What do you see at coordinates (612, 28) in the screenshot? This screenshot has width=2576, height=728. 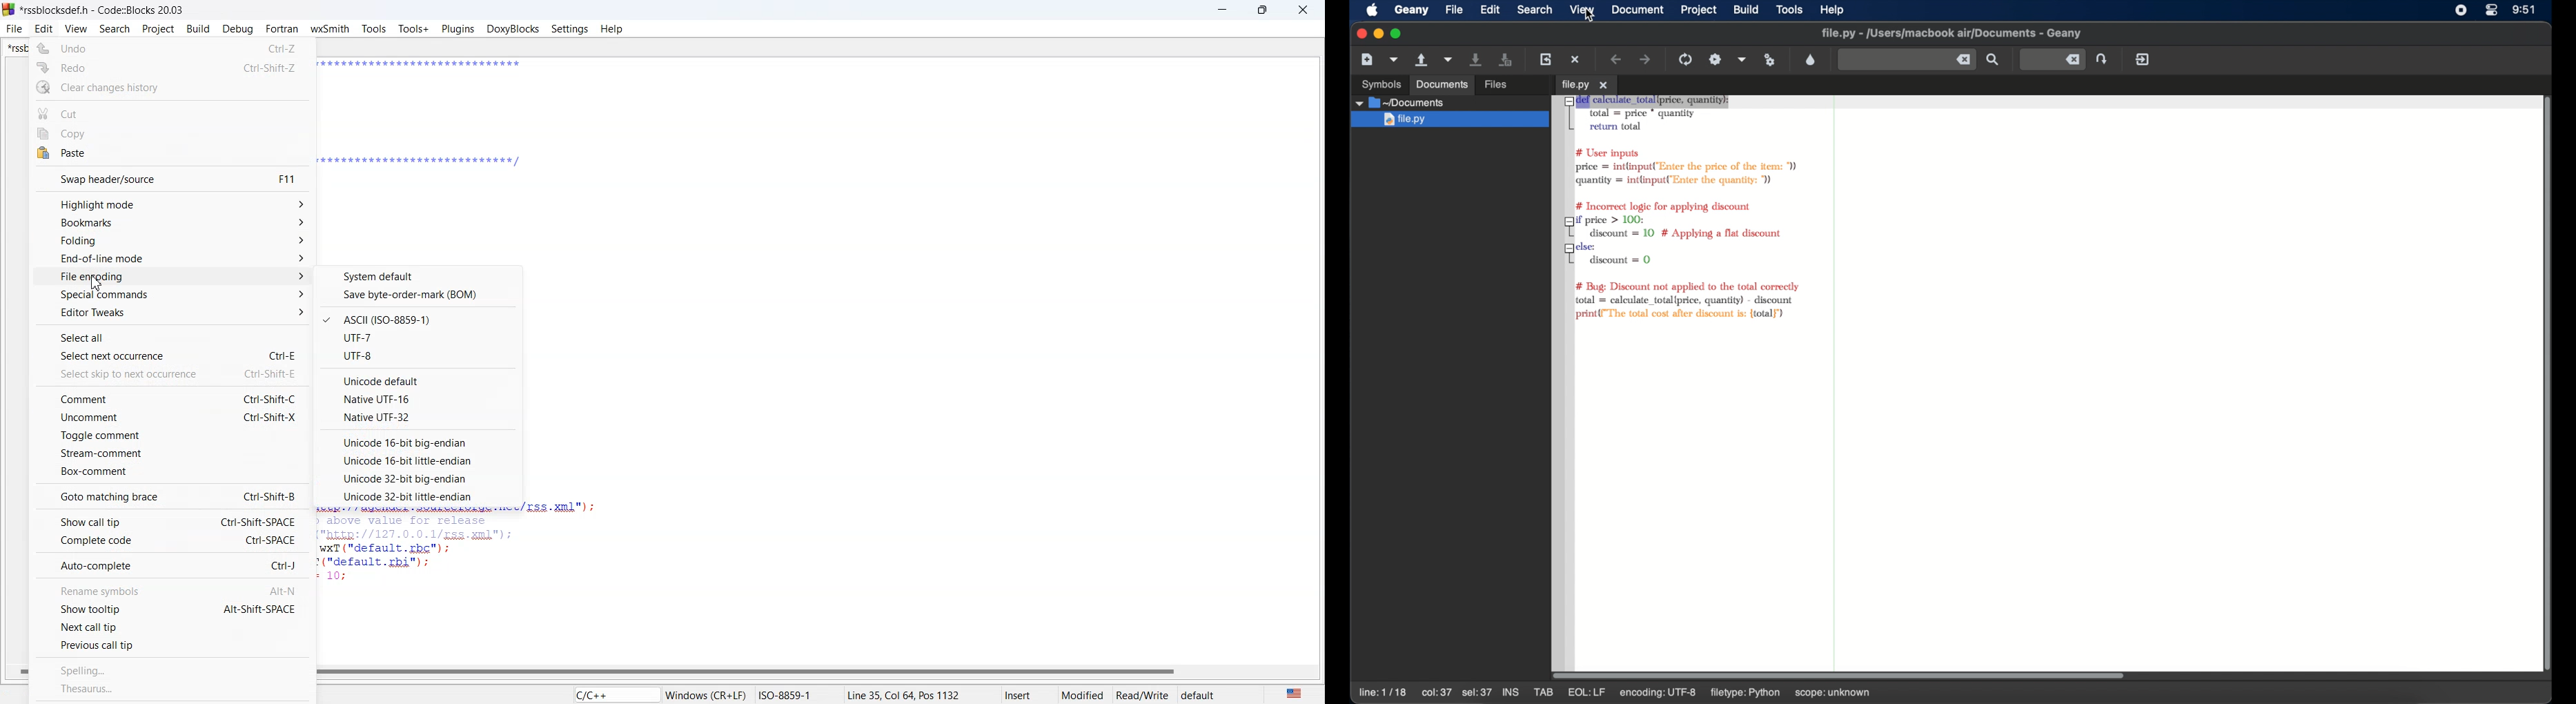 I see `Help` at bounding box center [612, 28].